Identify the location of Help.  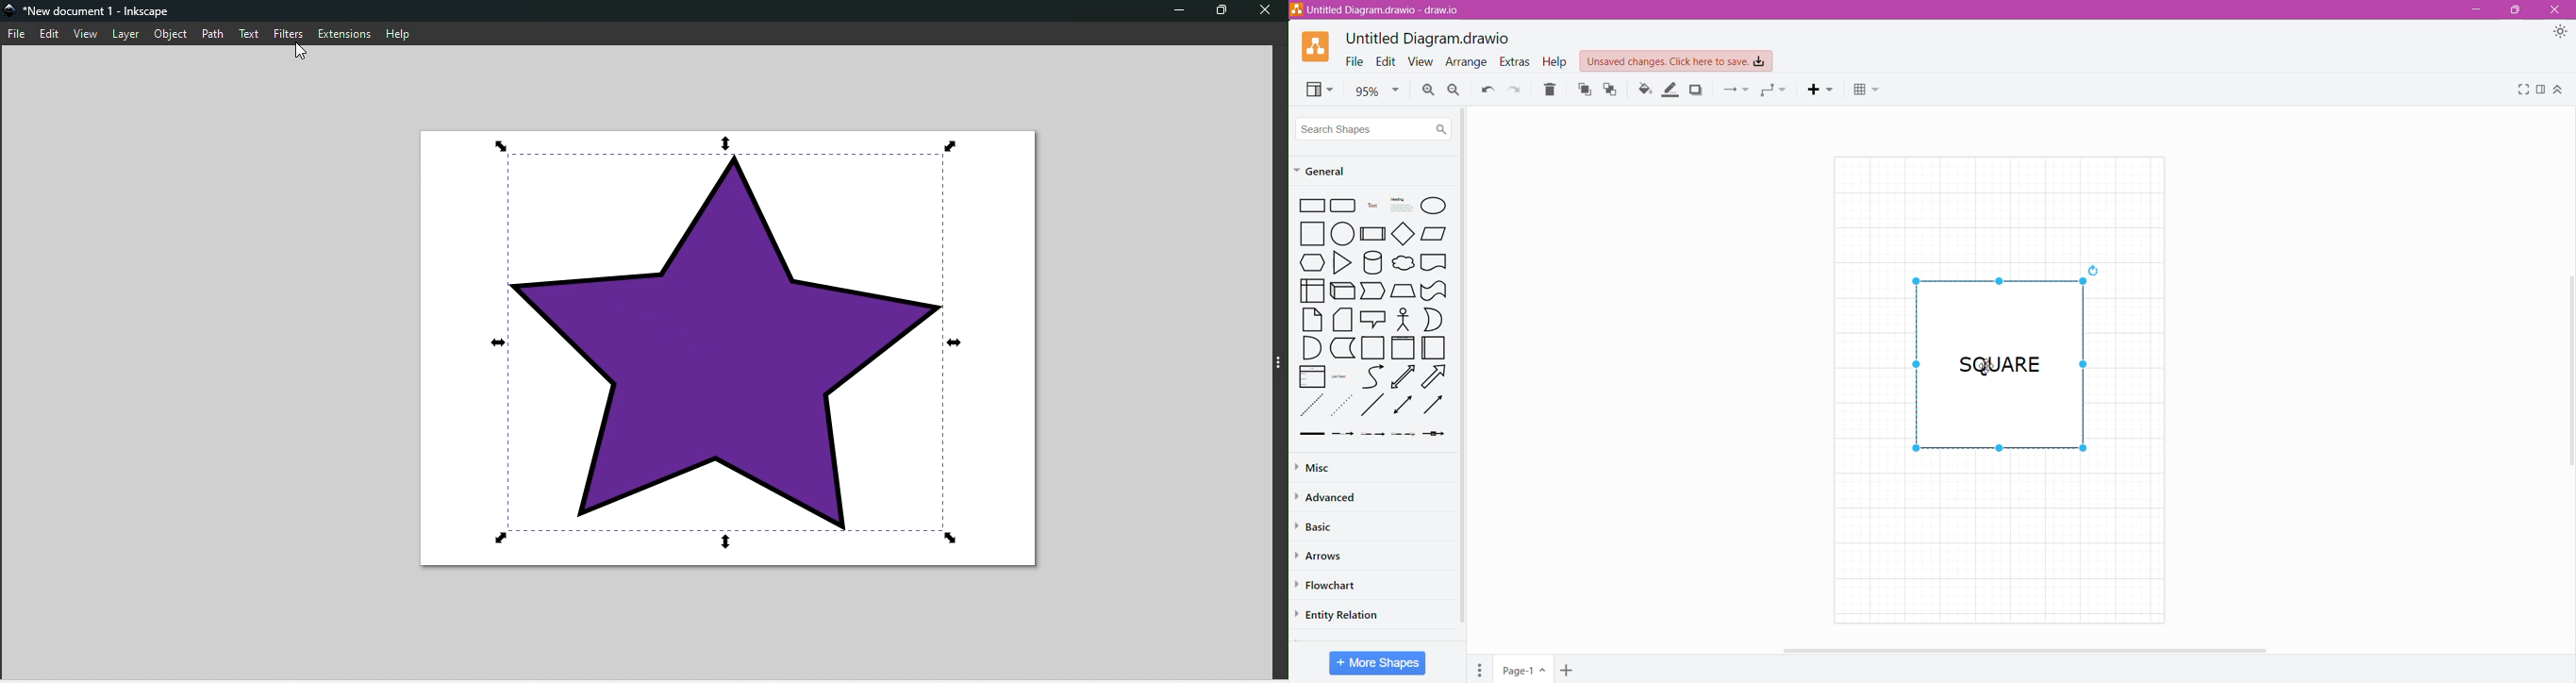
(1555, 62).